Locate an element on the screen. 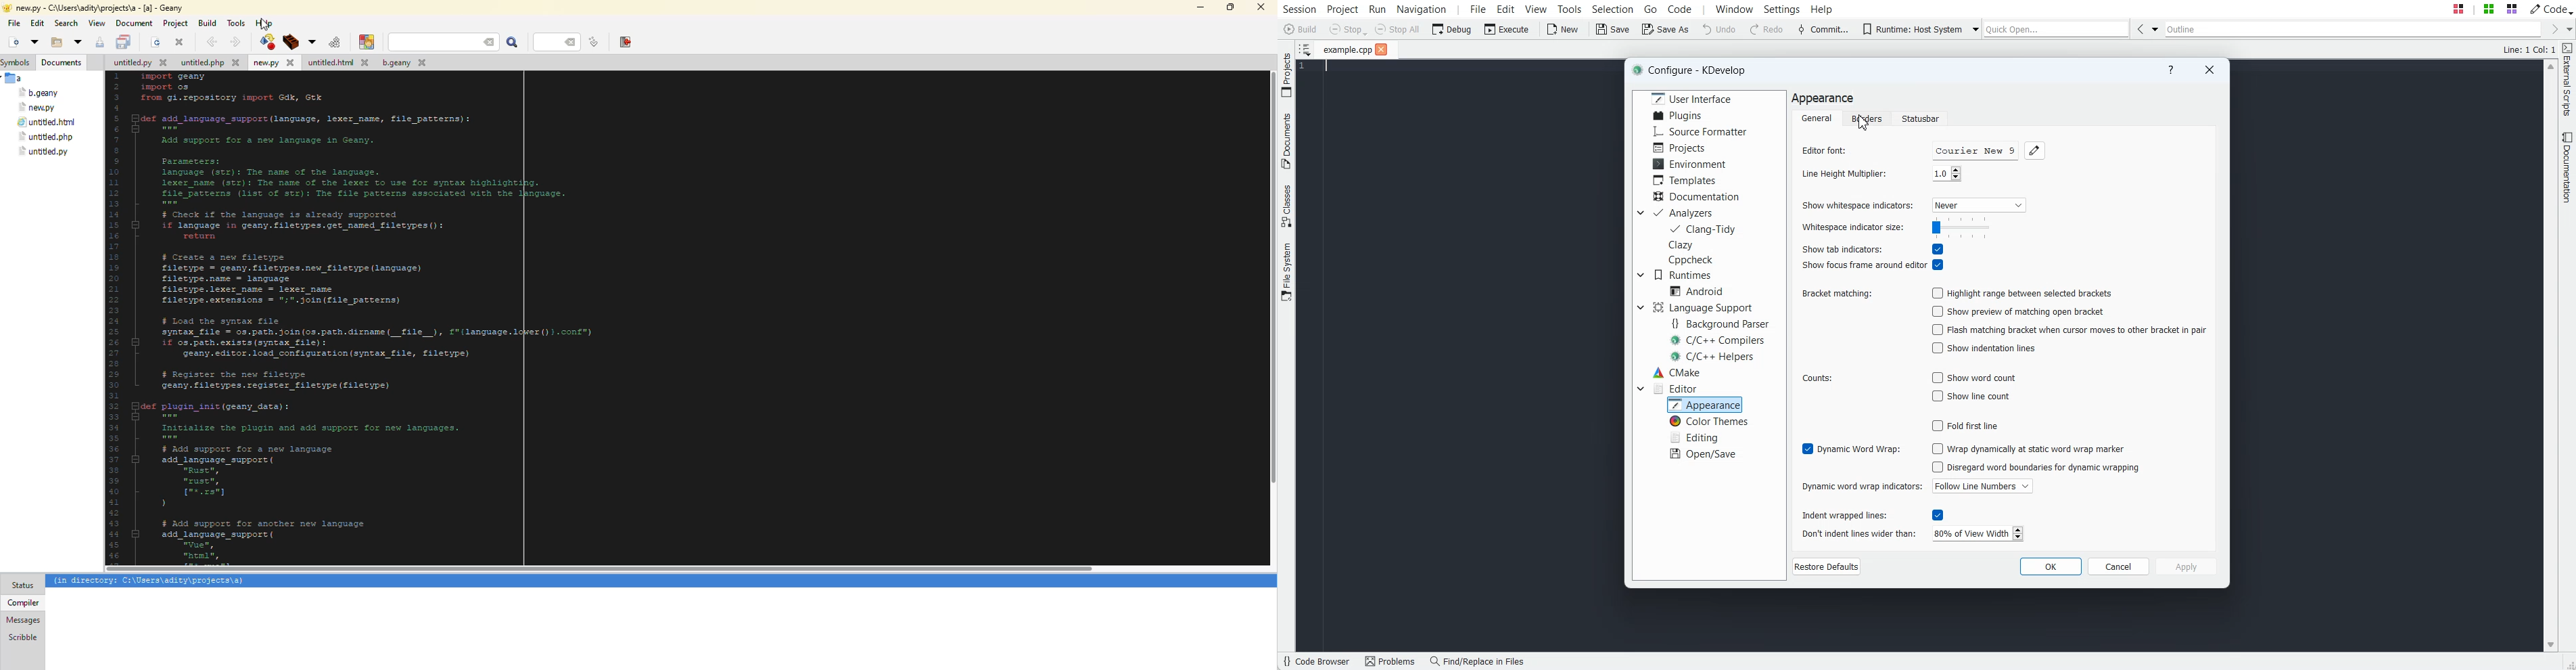  Redo is located at coordinates (1769, 29).